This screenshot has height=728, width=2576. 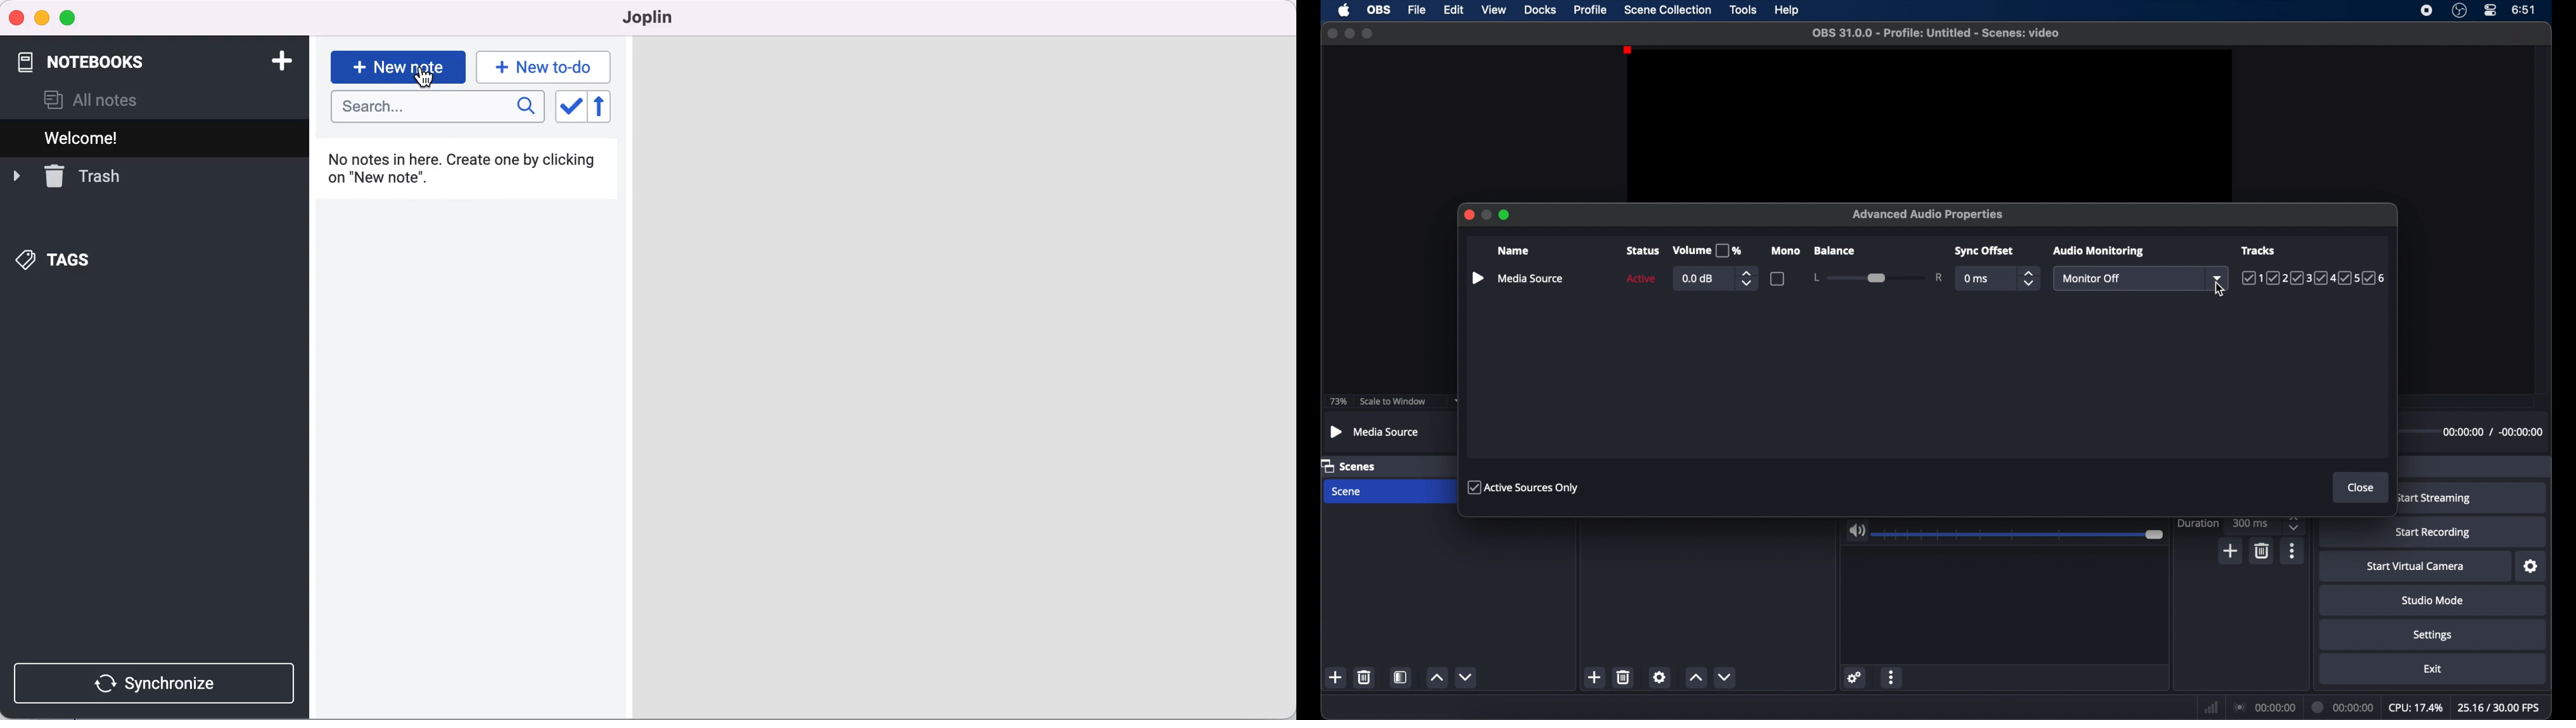 What do you see at coordinates (1641, 279) in the screenshot?
I see `active` at bounding box center [1641, 279].